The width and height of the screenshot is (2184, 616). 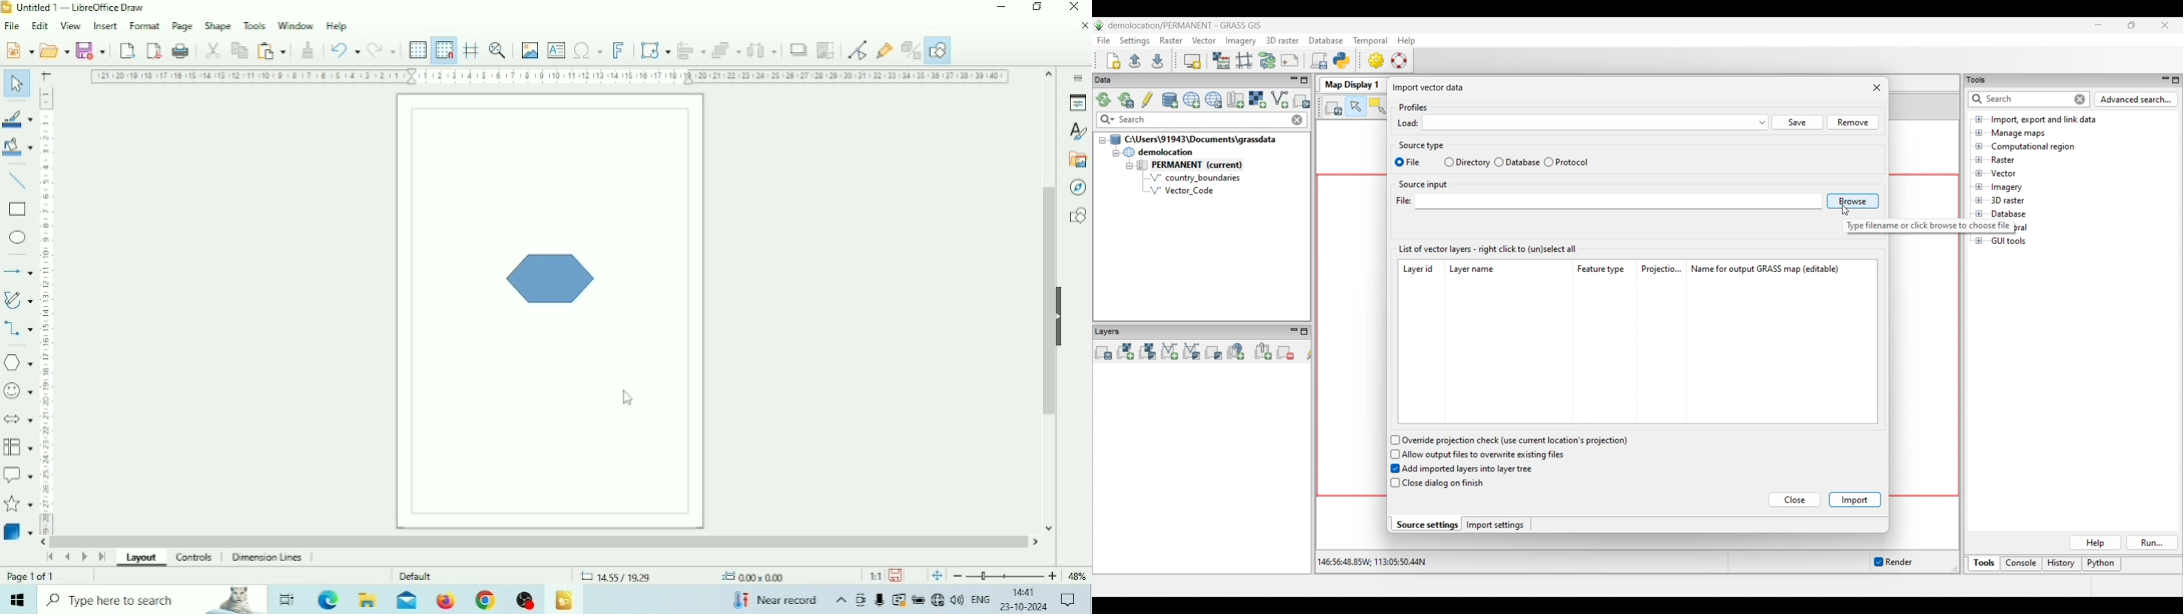 I want to click on Insert Line, so click(x=18, y=182).